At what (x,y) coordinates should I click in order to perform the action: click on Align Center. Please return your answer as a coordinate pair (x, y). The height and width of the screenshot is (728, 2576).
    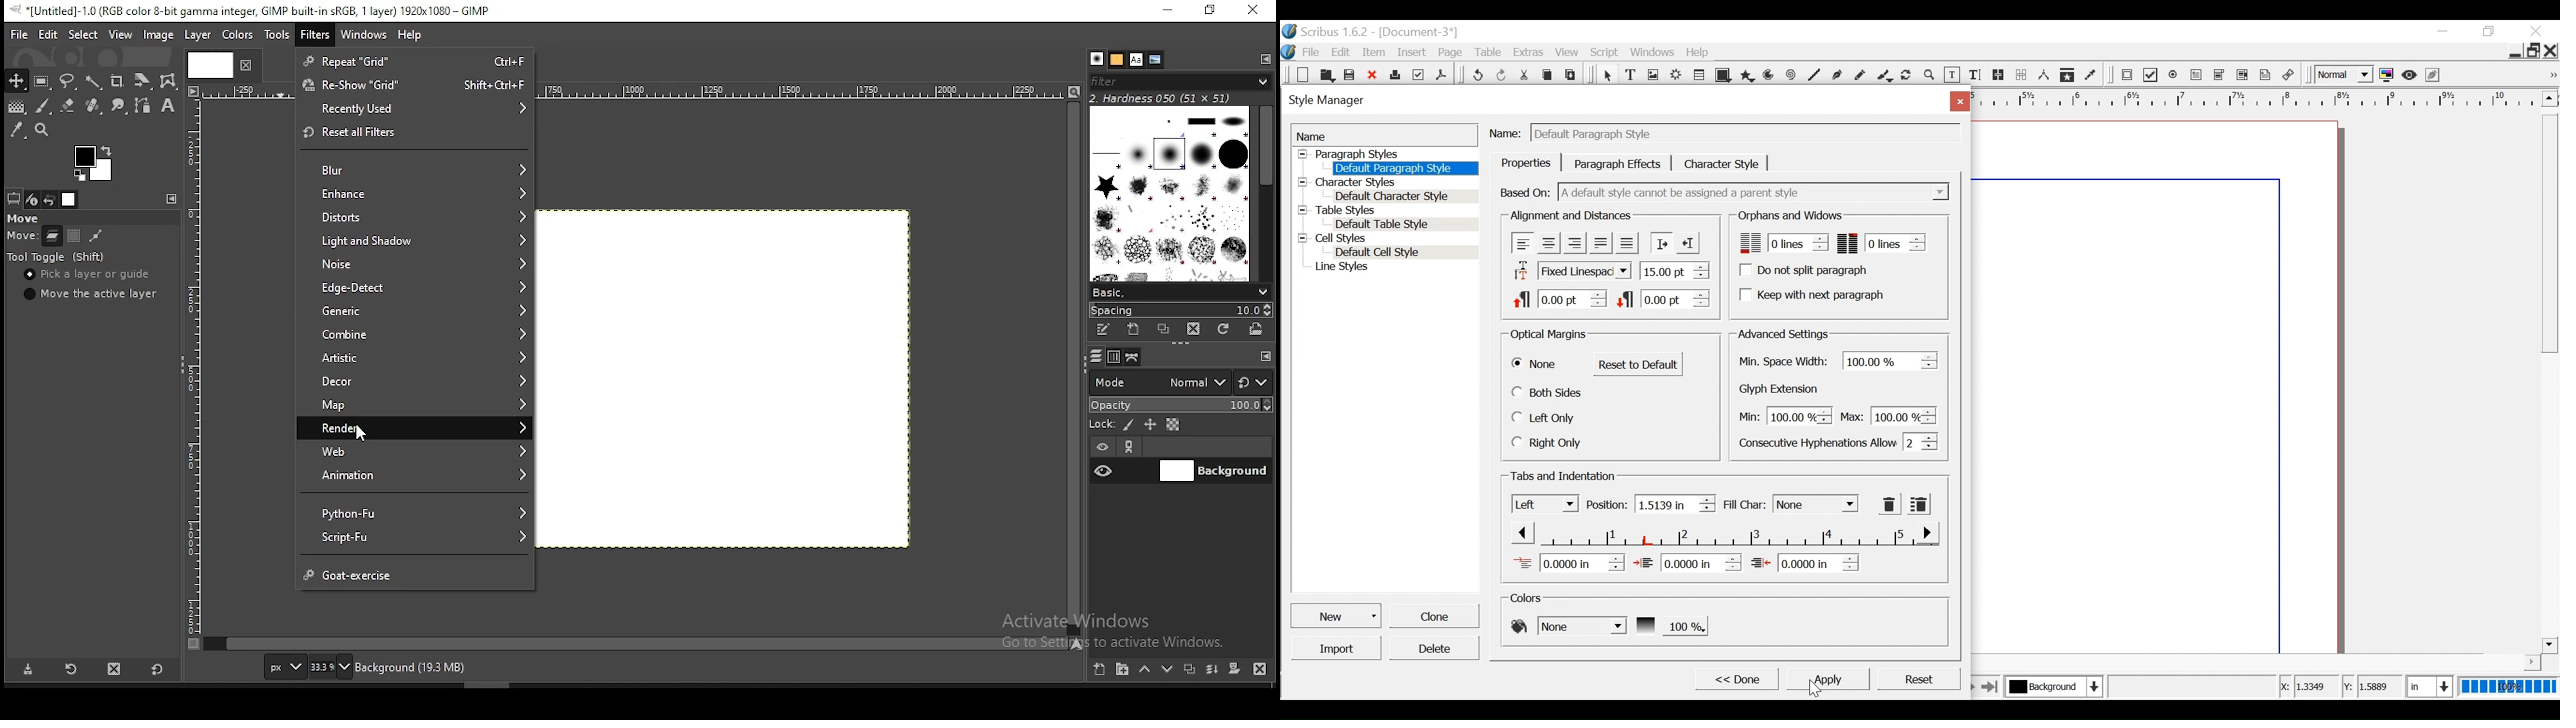
    Looking at the image, I should click on (1549, 243).